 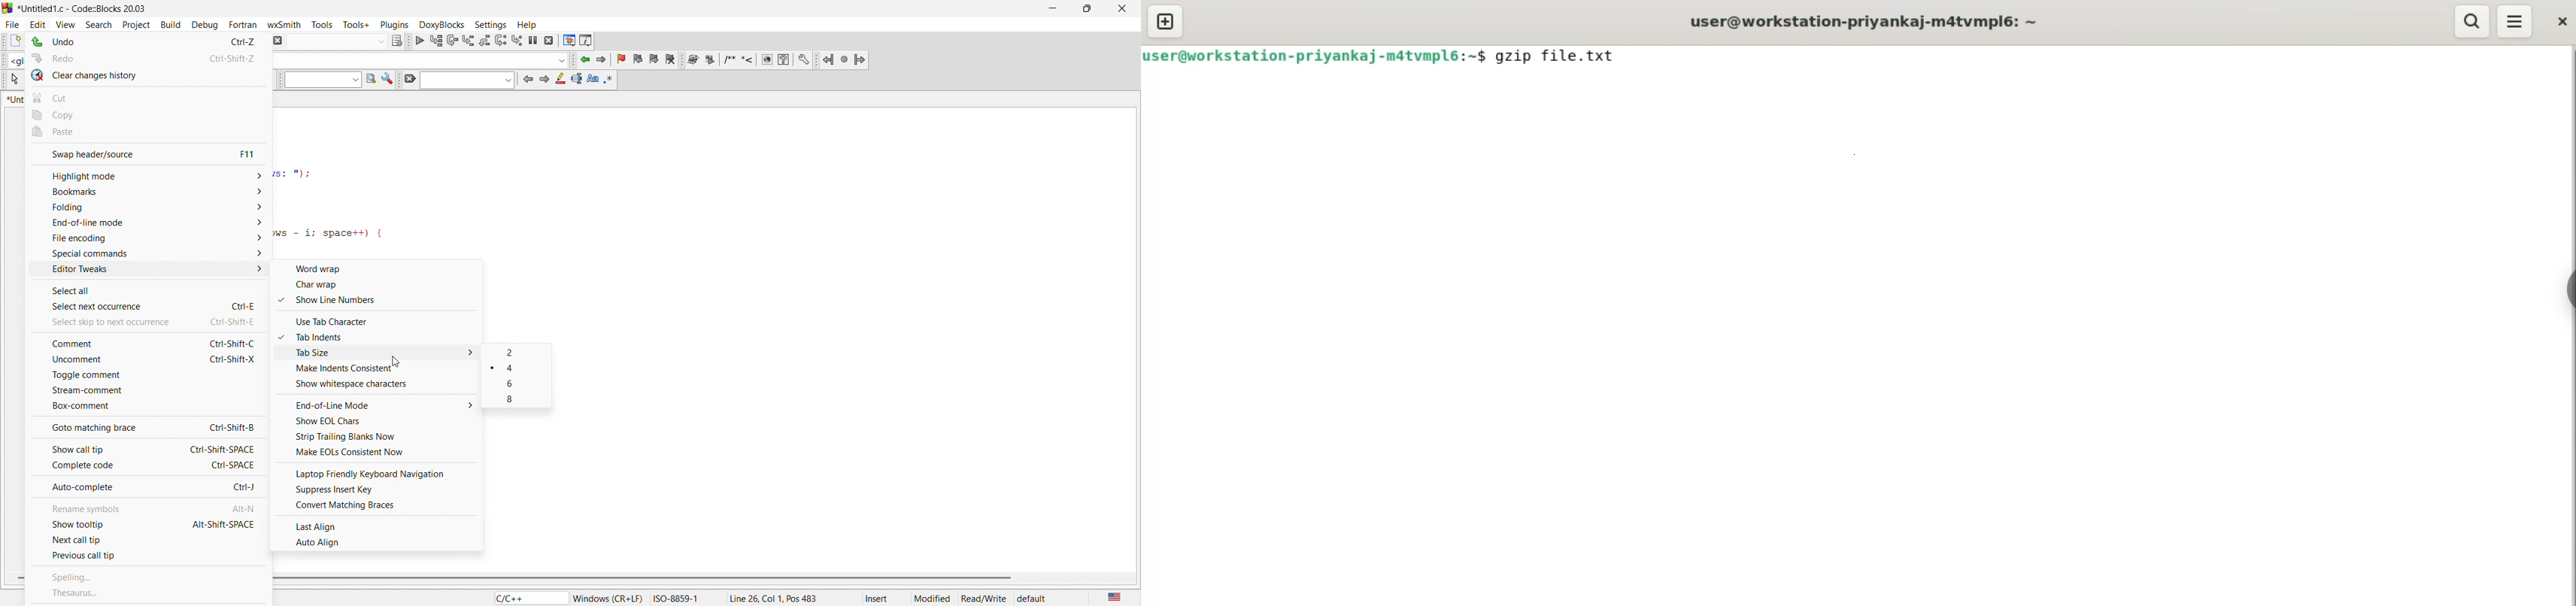 I want to click on rename symbols , so click(x=109, y=506).